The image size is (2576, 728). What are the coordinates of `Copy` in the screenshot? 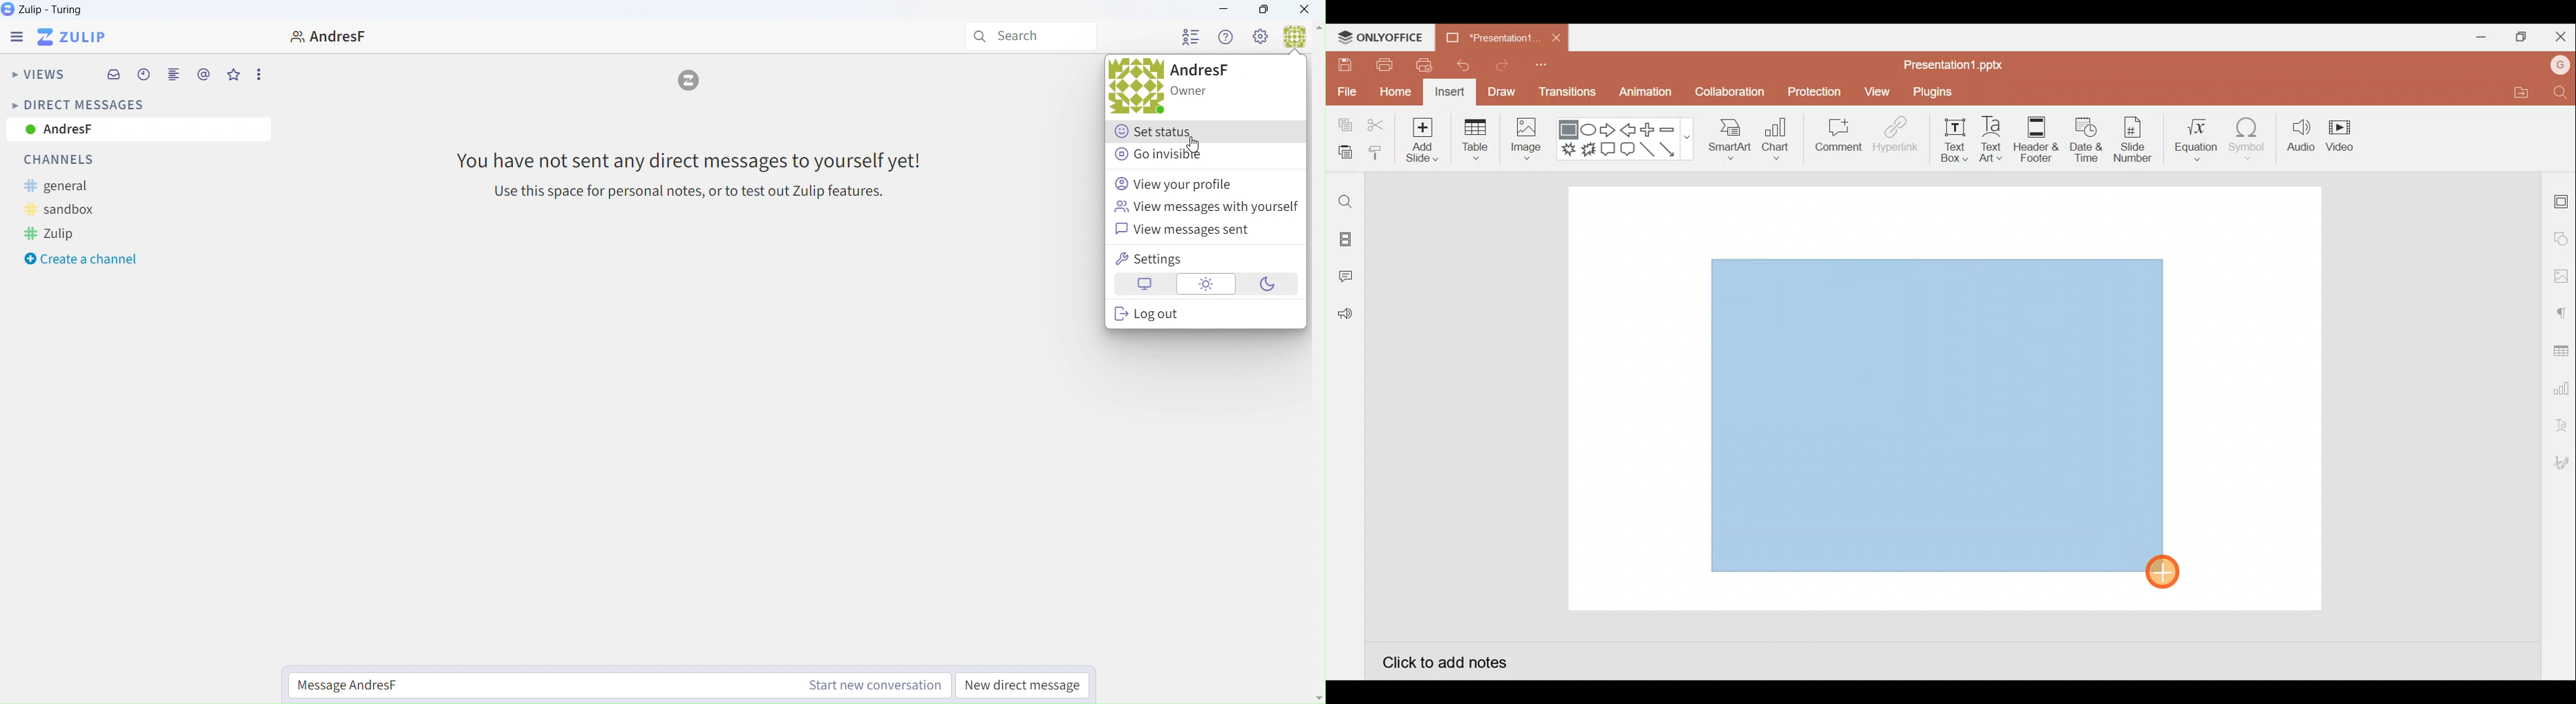 It's located at (1343, 126).